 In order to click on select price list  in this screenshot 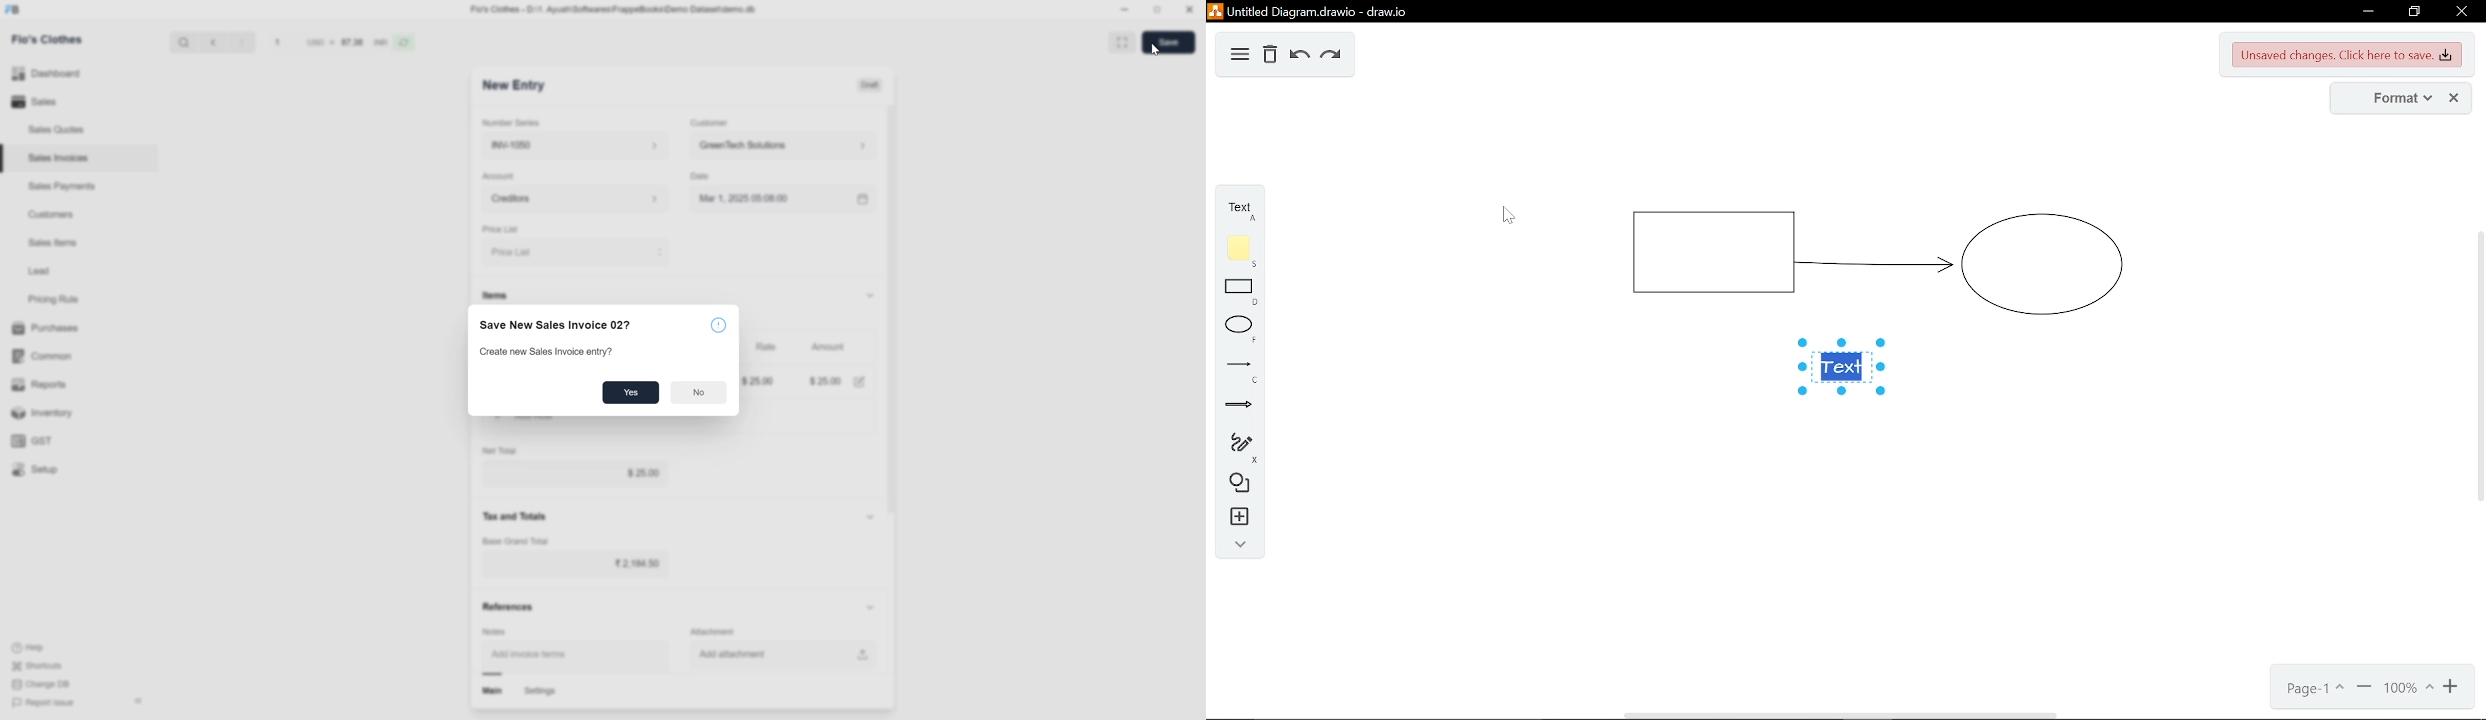, I will do `click(575, 252)`.